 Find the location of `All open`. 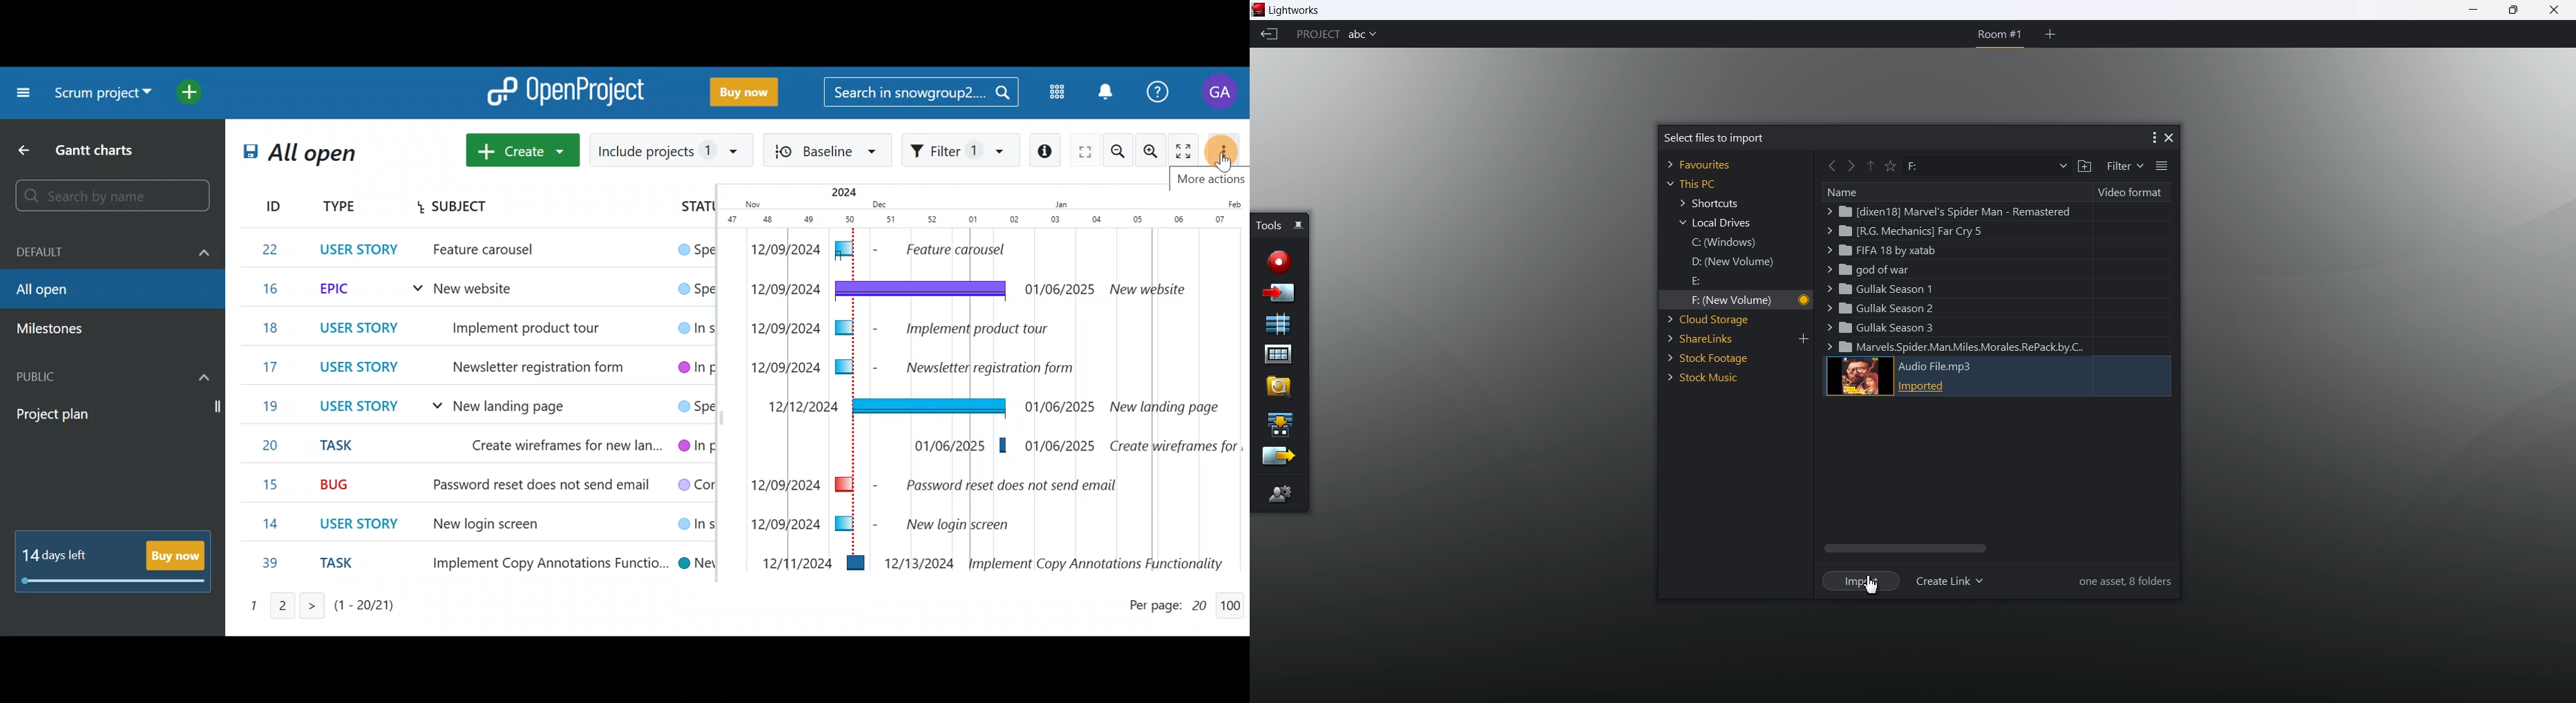

All open is located at coordinates (323, 157).